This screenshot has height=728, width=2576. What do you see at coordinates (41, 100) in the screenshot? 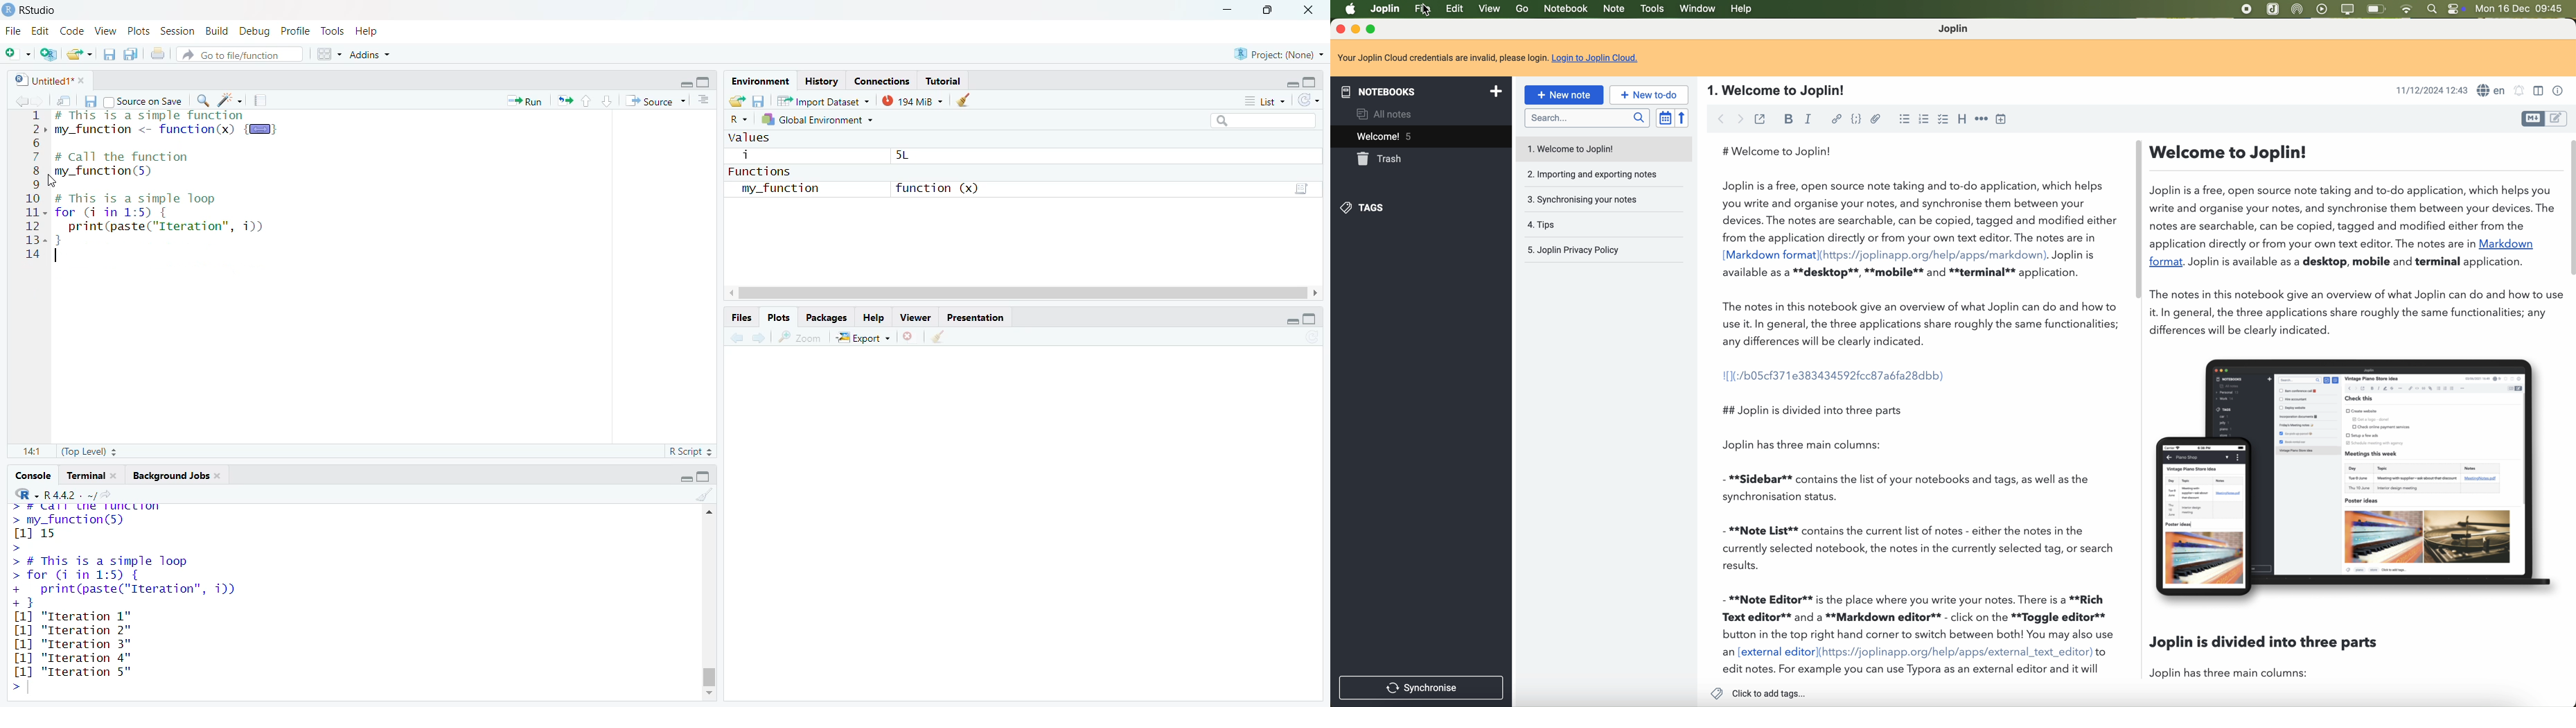
I see `go forward to next source location` at bounding box center [41, 100].